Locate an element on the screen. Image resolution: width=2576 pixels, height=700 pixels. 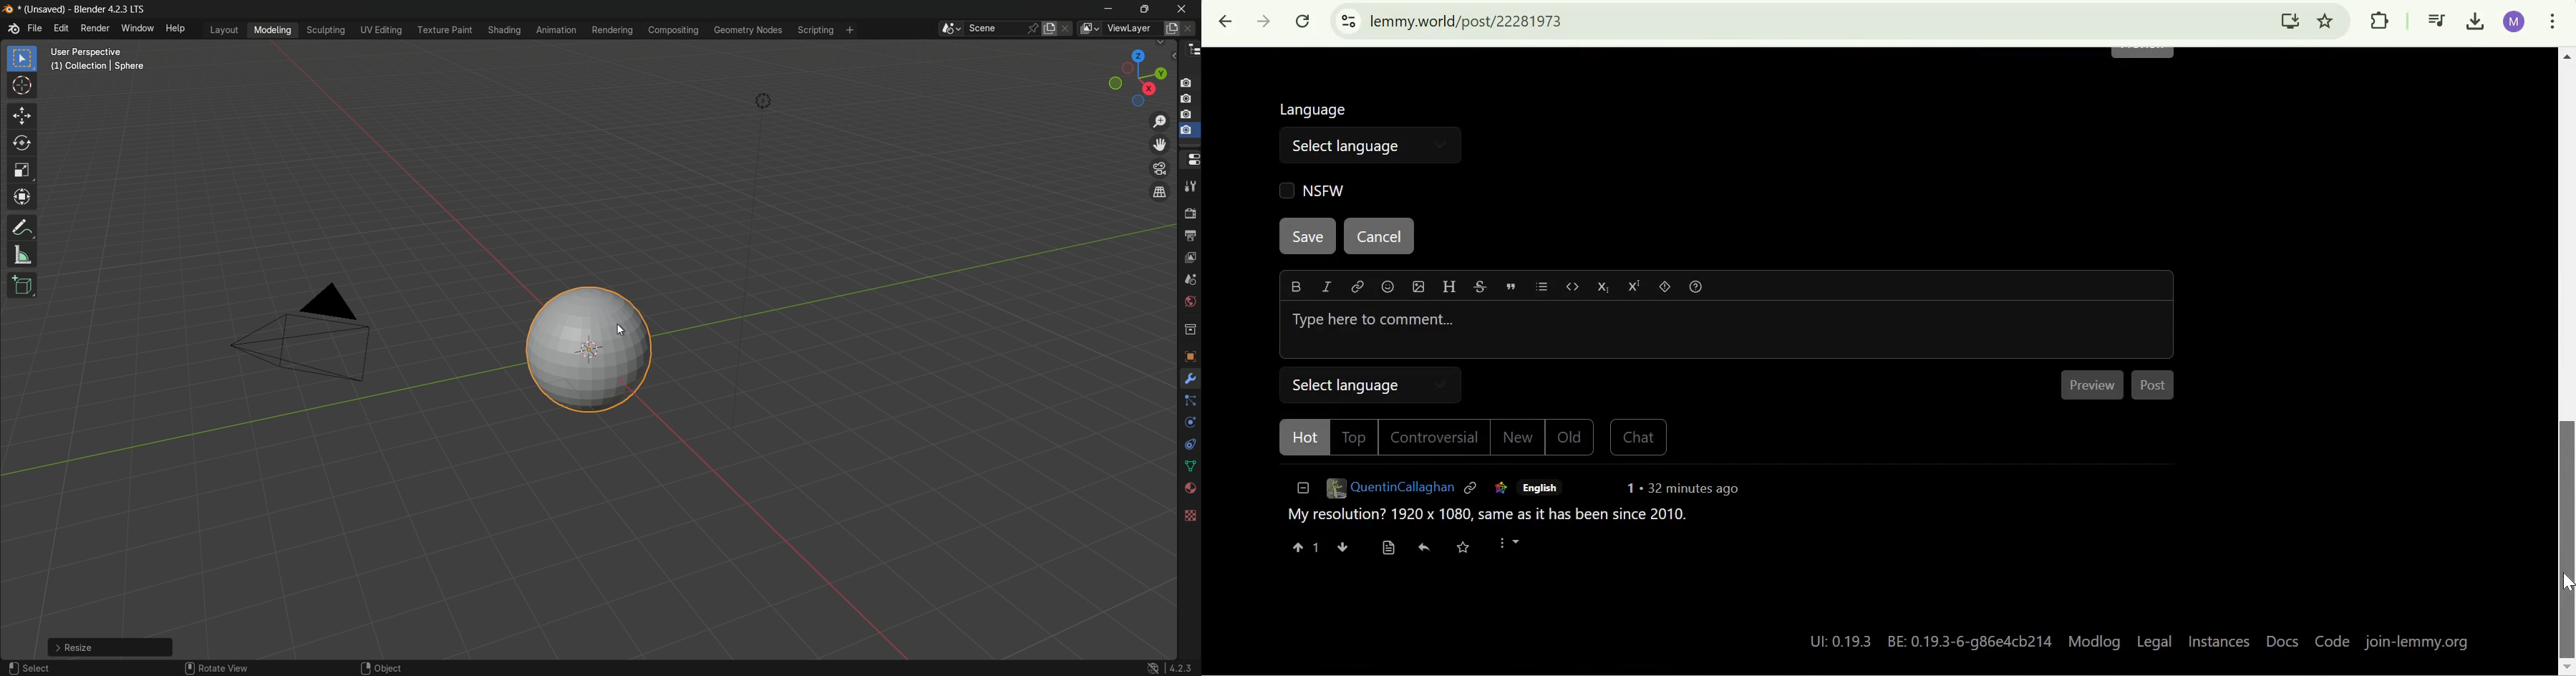
join-lemmy.org is located at coordinates (2419, 642).